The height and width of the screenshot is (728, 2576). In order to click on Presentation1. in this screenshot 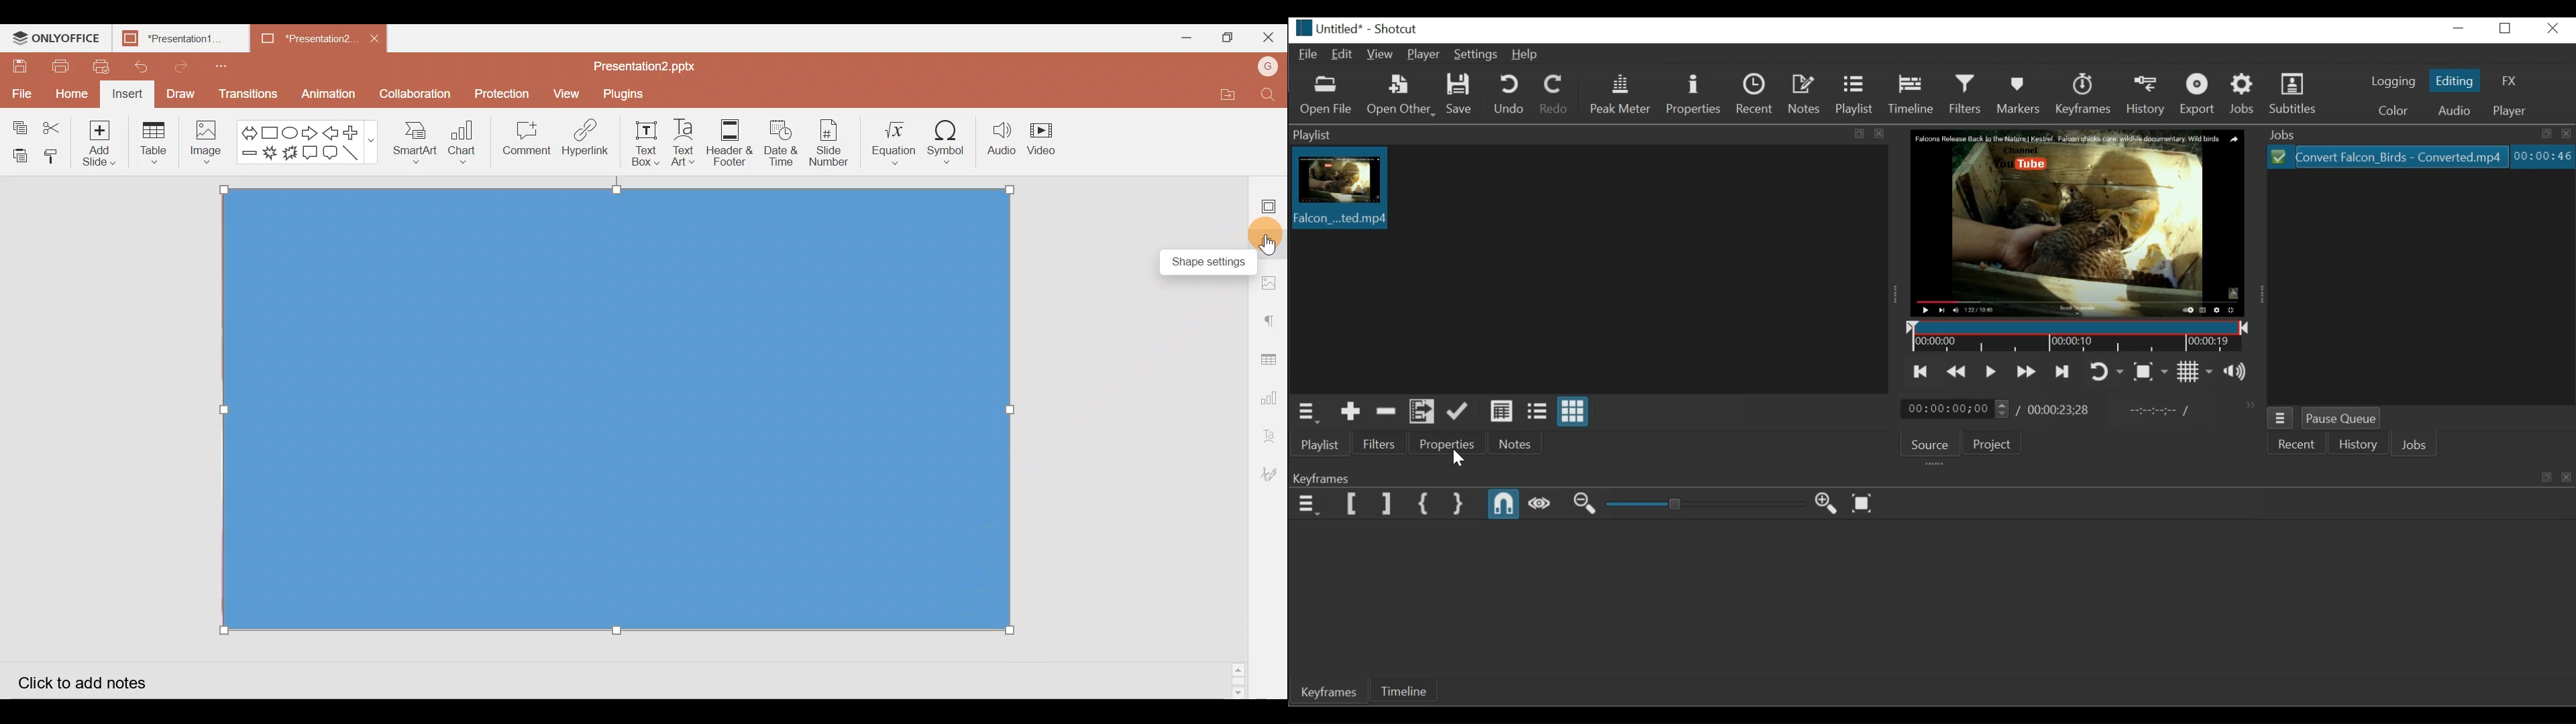, I will do `click(176, 37)`.